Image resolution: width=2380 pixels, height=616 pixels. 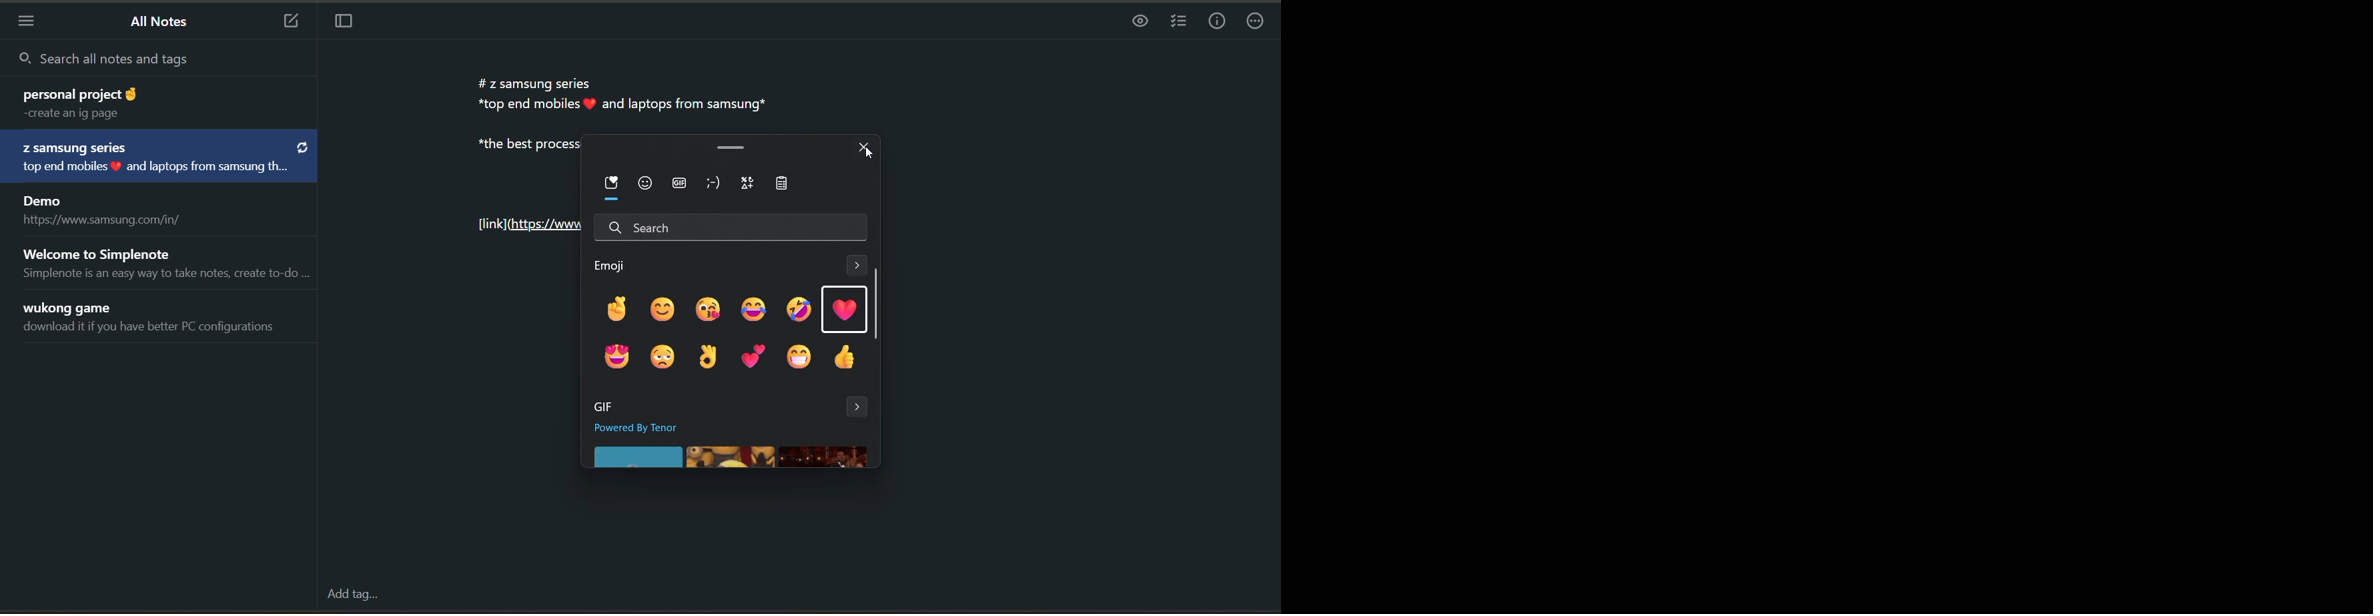 I want to click on close, so click(x=866, y=146).